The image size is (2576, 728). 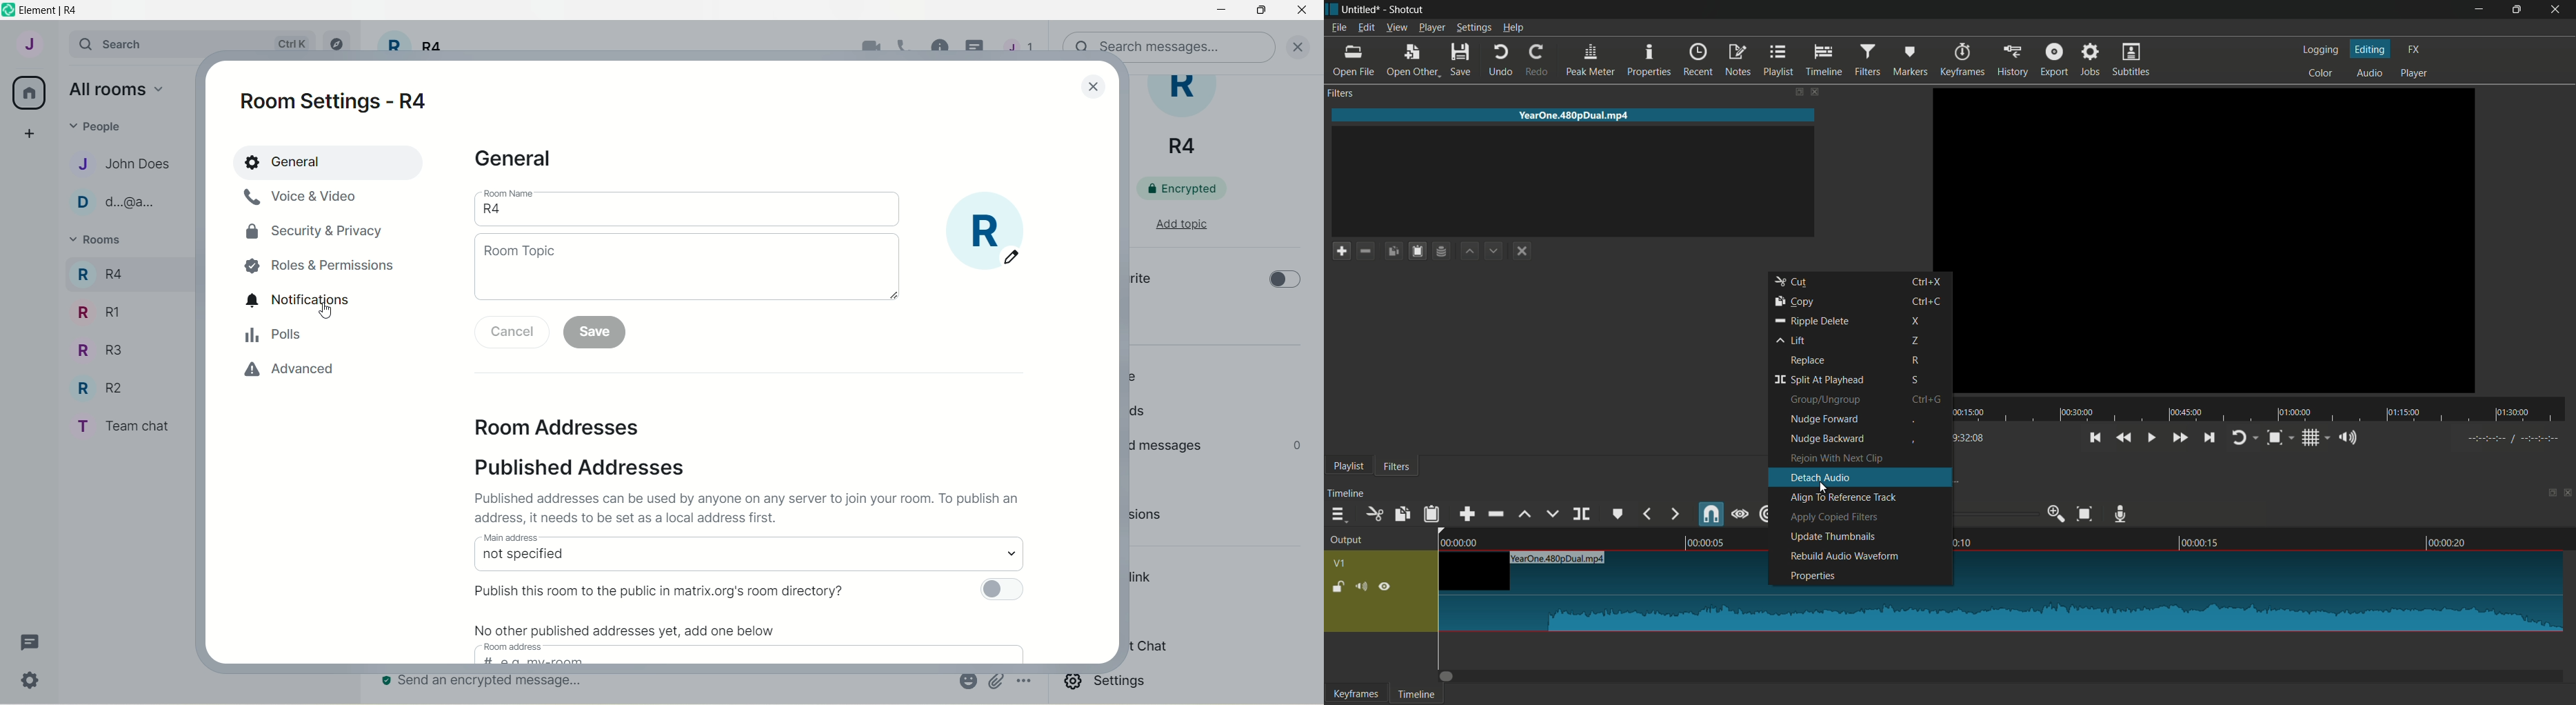 What do you see at coordinates (1368, 251) in the screenshot?
I see `remove a filter` at bounding box center [1368, 251].